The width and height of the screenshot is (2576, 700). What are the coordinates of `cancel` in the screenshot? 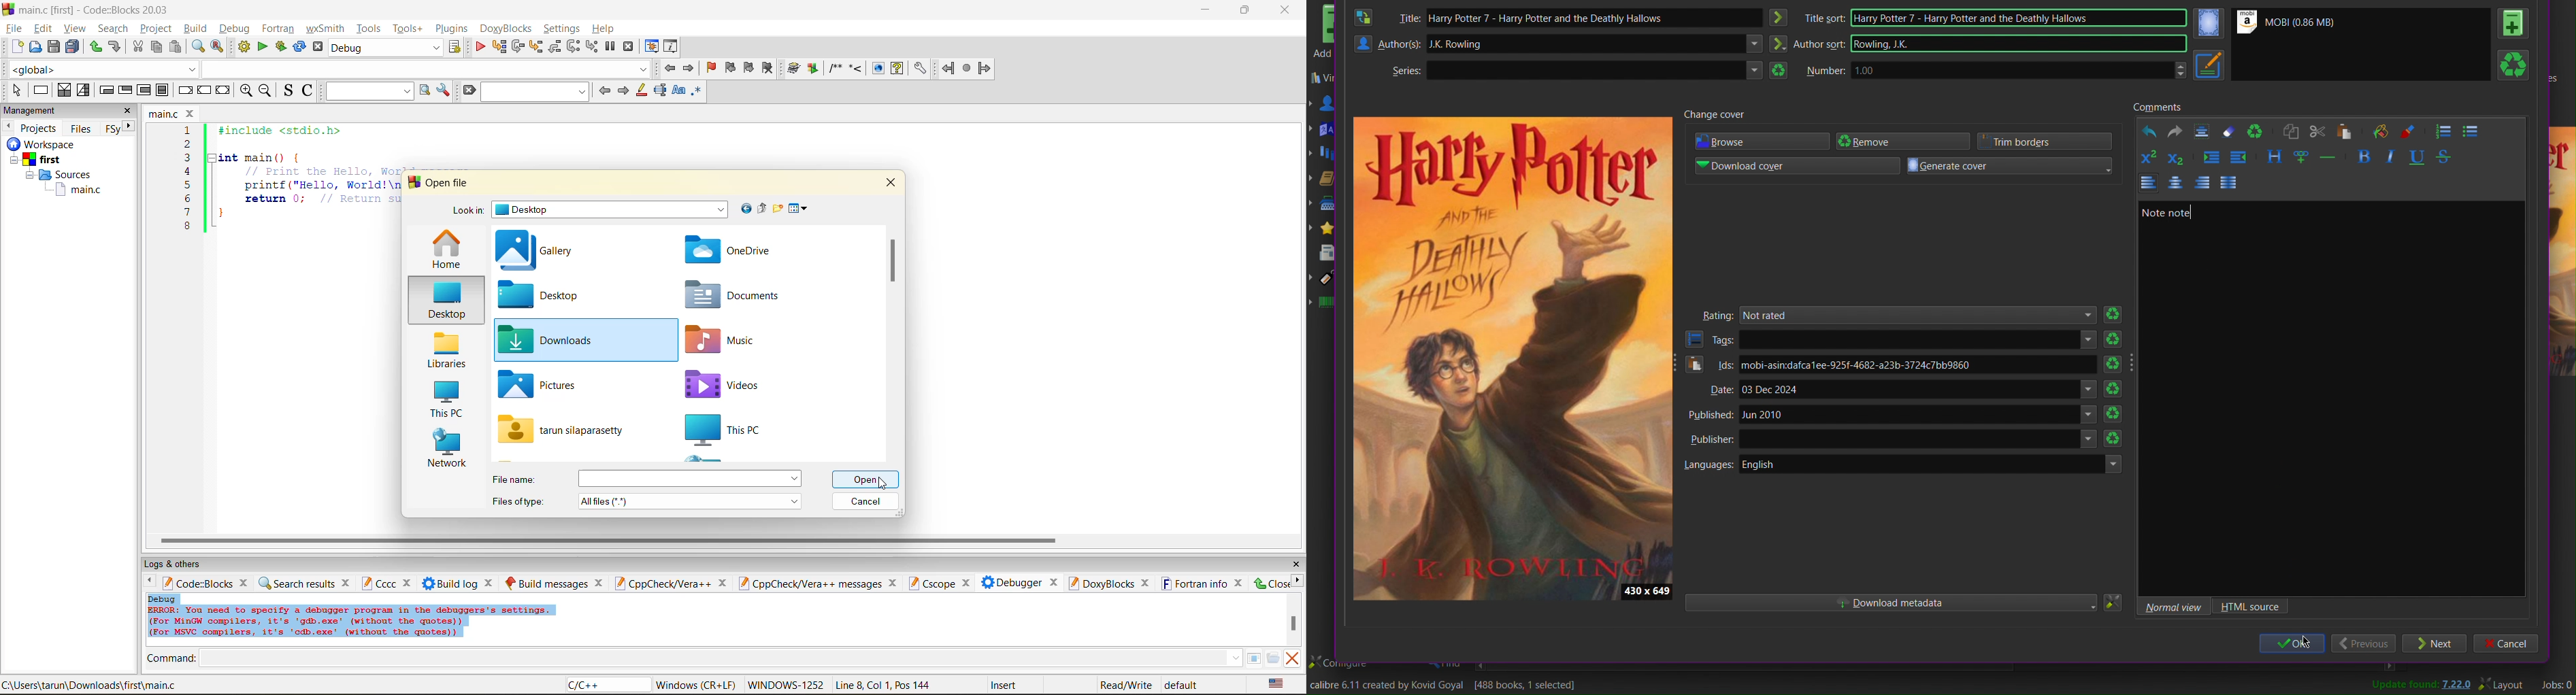 It's located at (866, 503).